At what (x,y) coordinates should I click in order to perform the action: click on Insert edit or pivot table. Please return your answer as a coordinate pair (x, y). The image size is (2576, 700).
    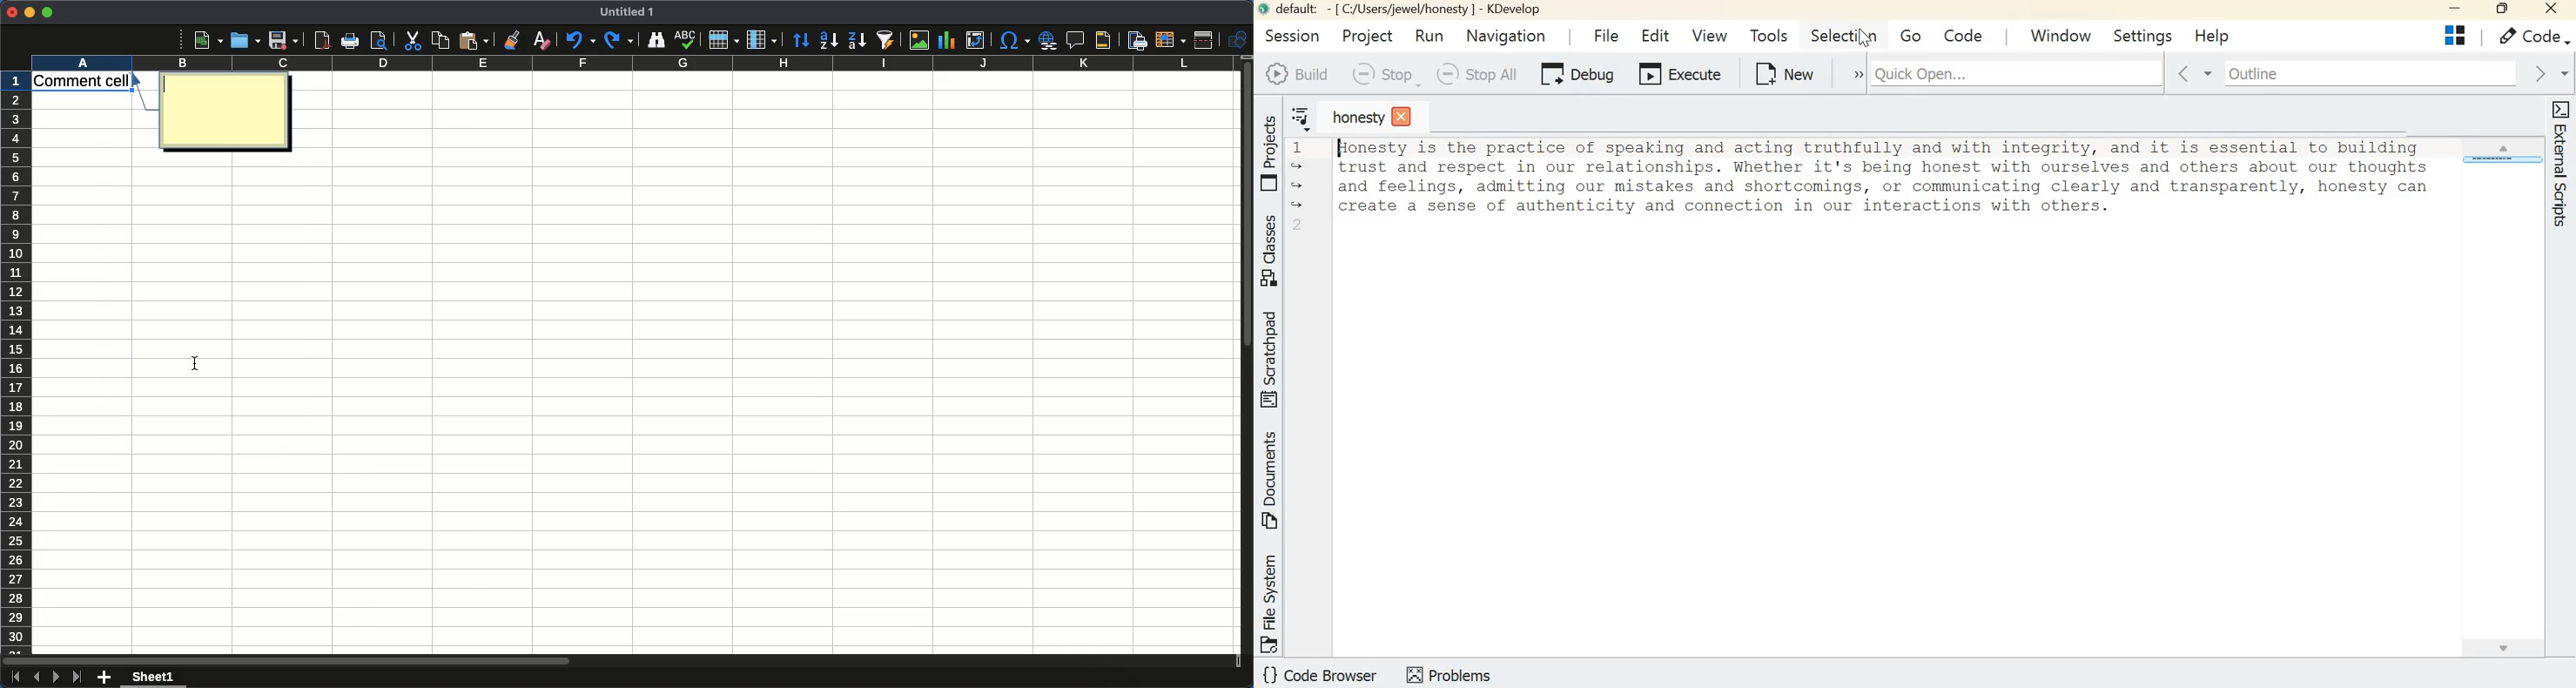
    Looking at the image, I should click on (975, 39).